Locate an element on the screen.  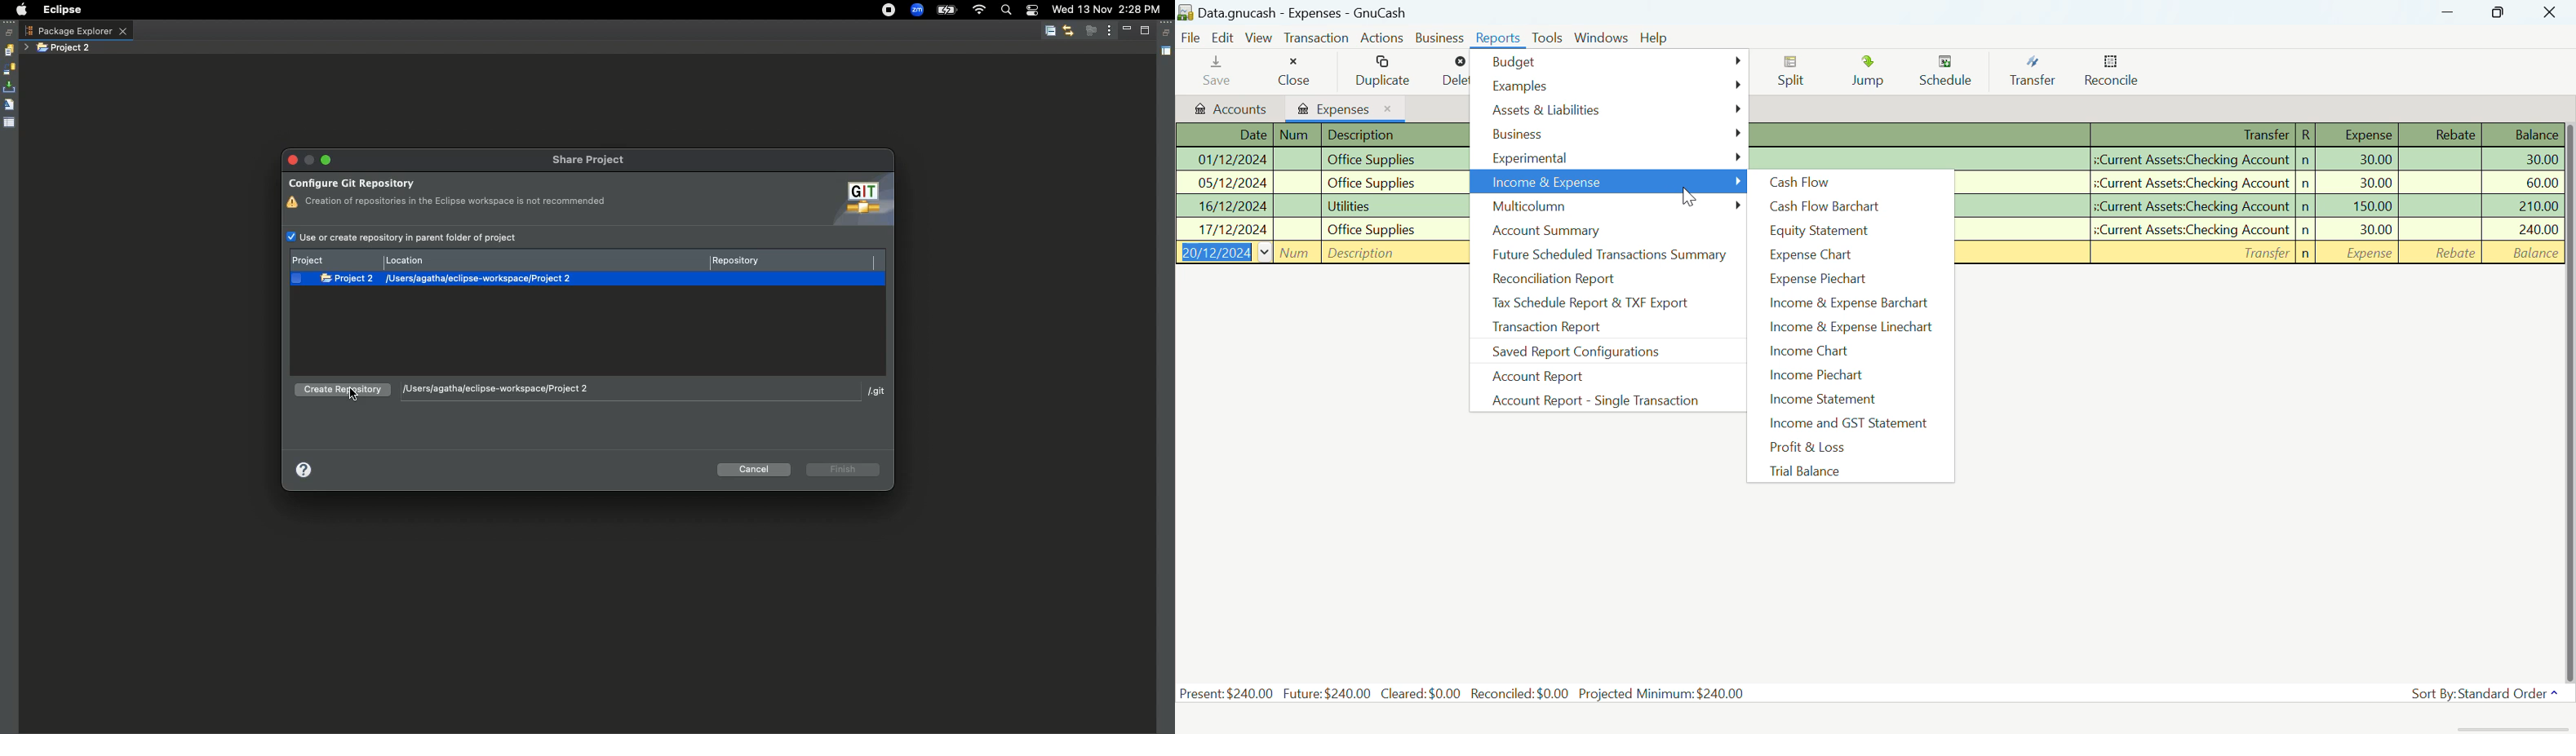
Project 2 /Users/agatha/eclipse-workspace/Project 2 is located at coordinates (597, 281).